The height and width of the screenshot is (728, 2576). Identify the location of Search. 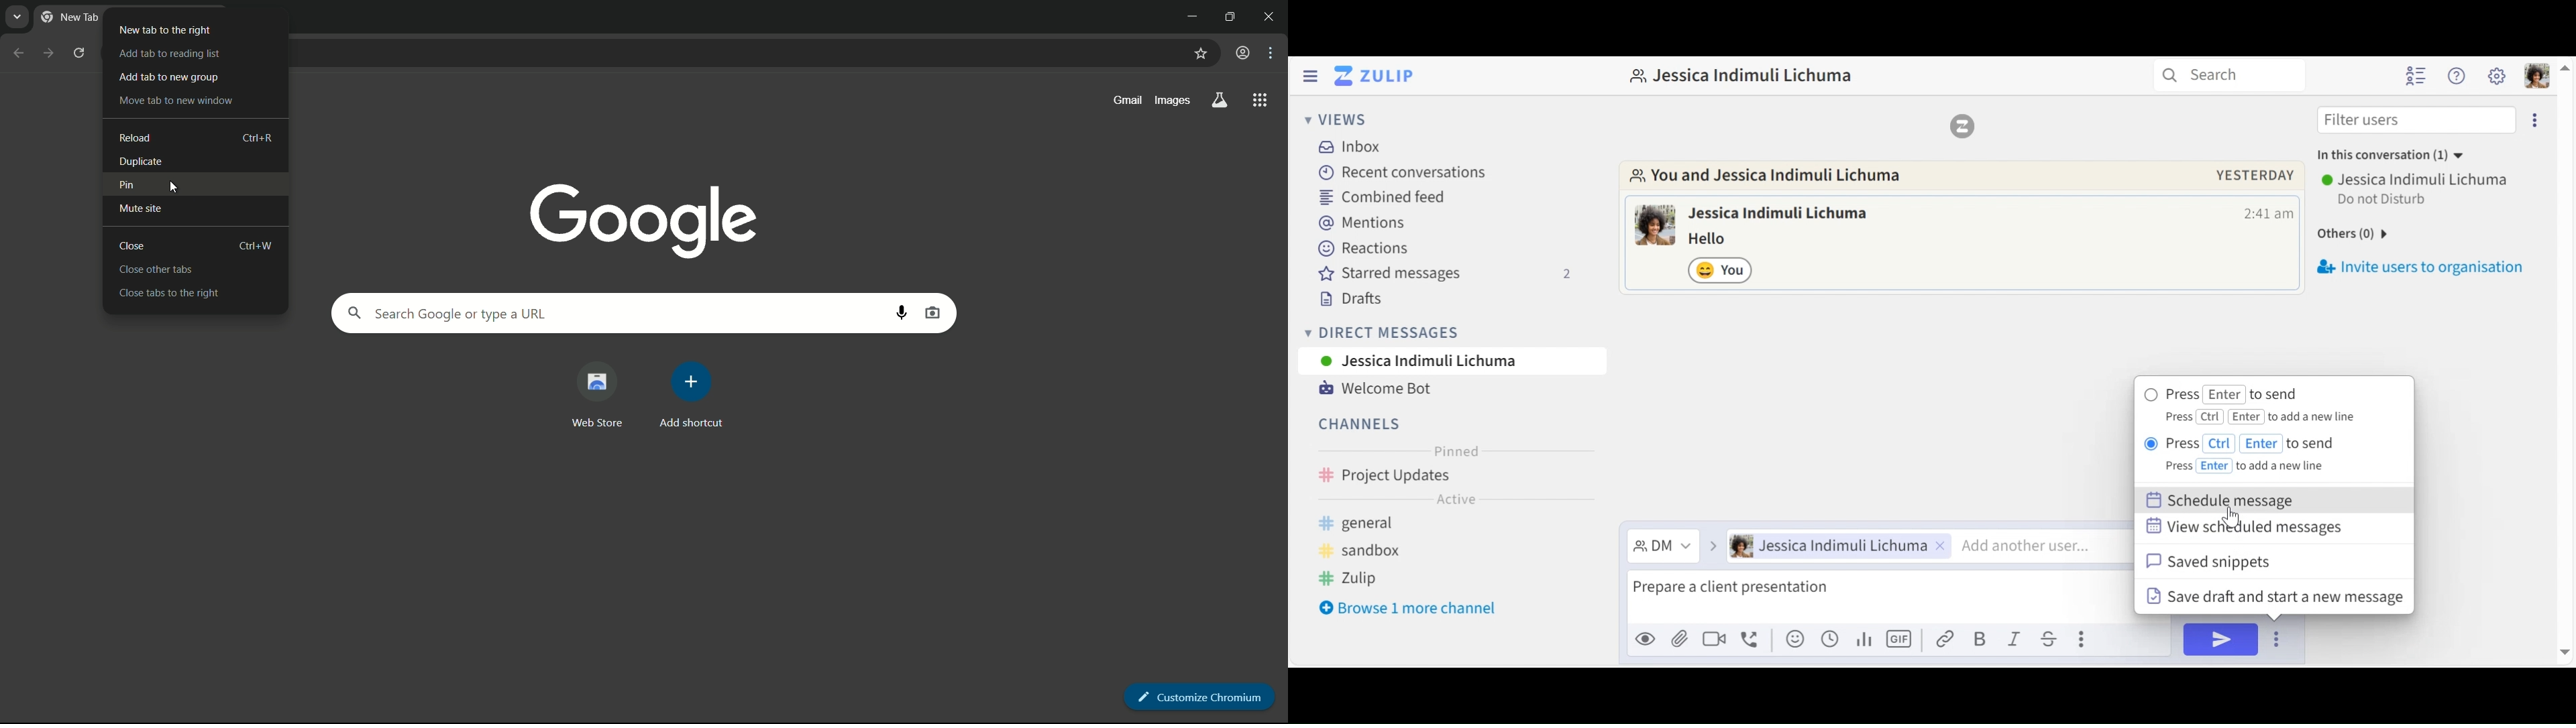
(2236, 76).